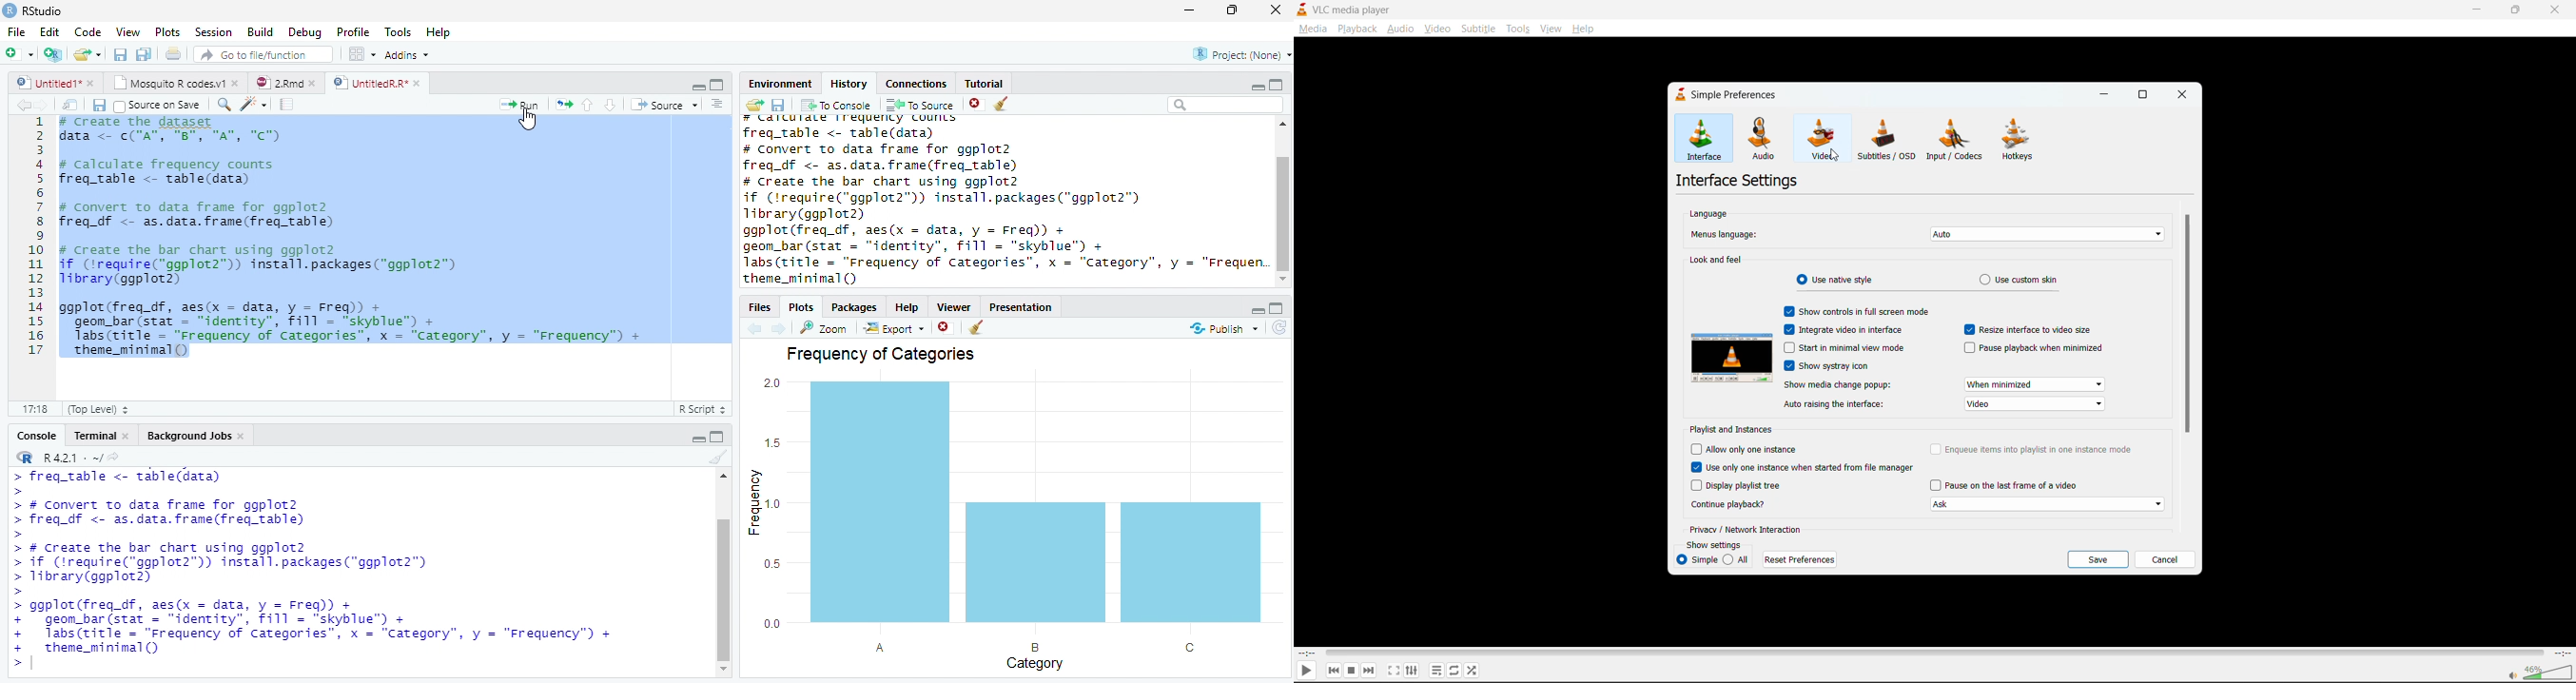 This screenshot has height=700, width=2576. I want to click on Save, so click(120, 55).